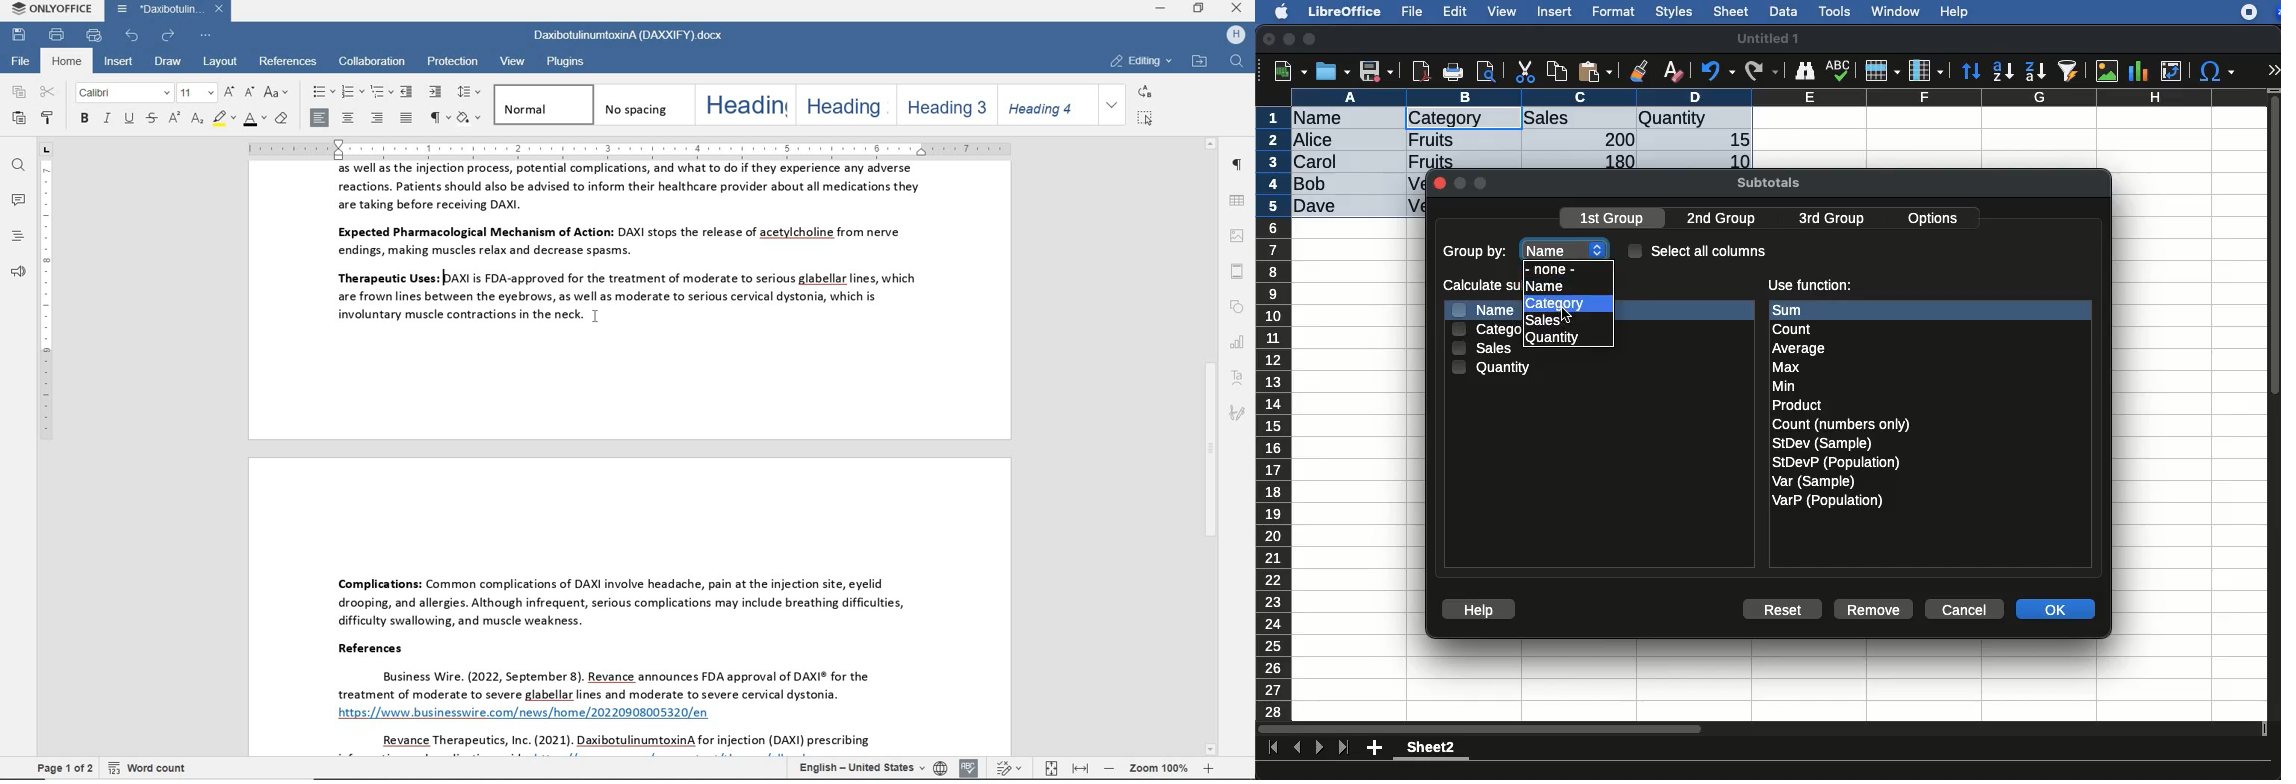 Image resolution: width=2296 pixels, height=784 pixels. Describe the element at coordinates (1558, 268) in the screenshot. I see `none` at that location.